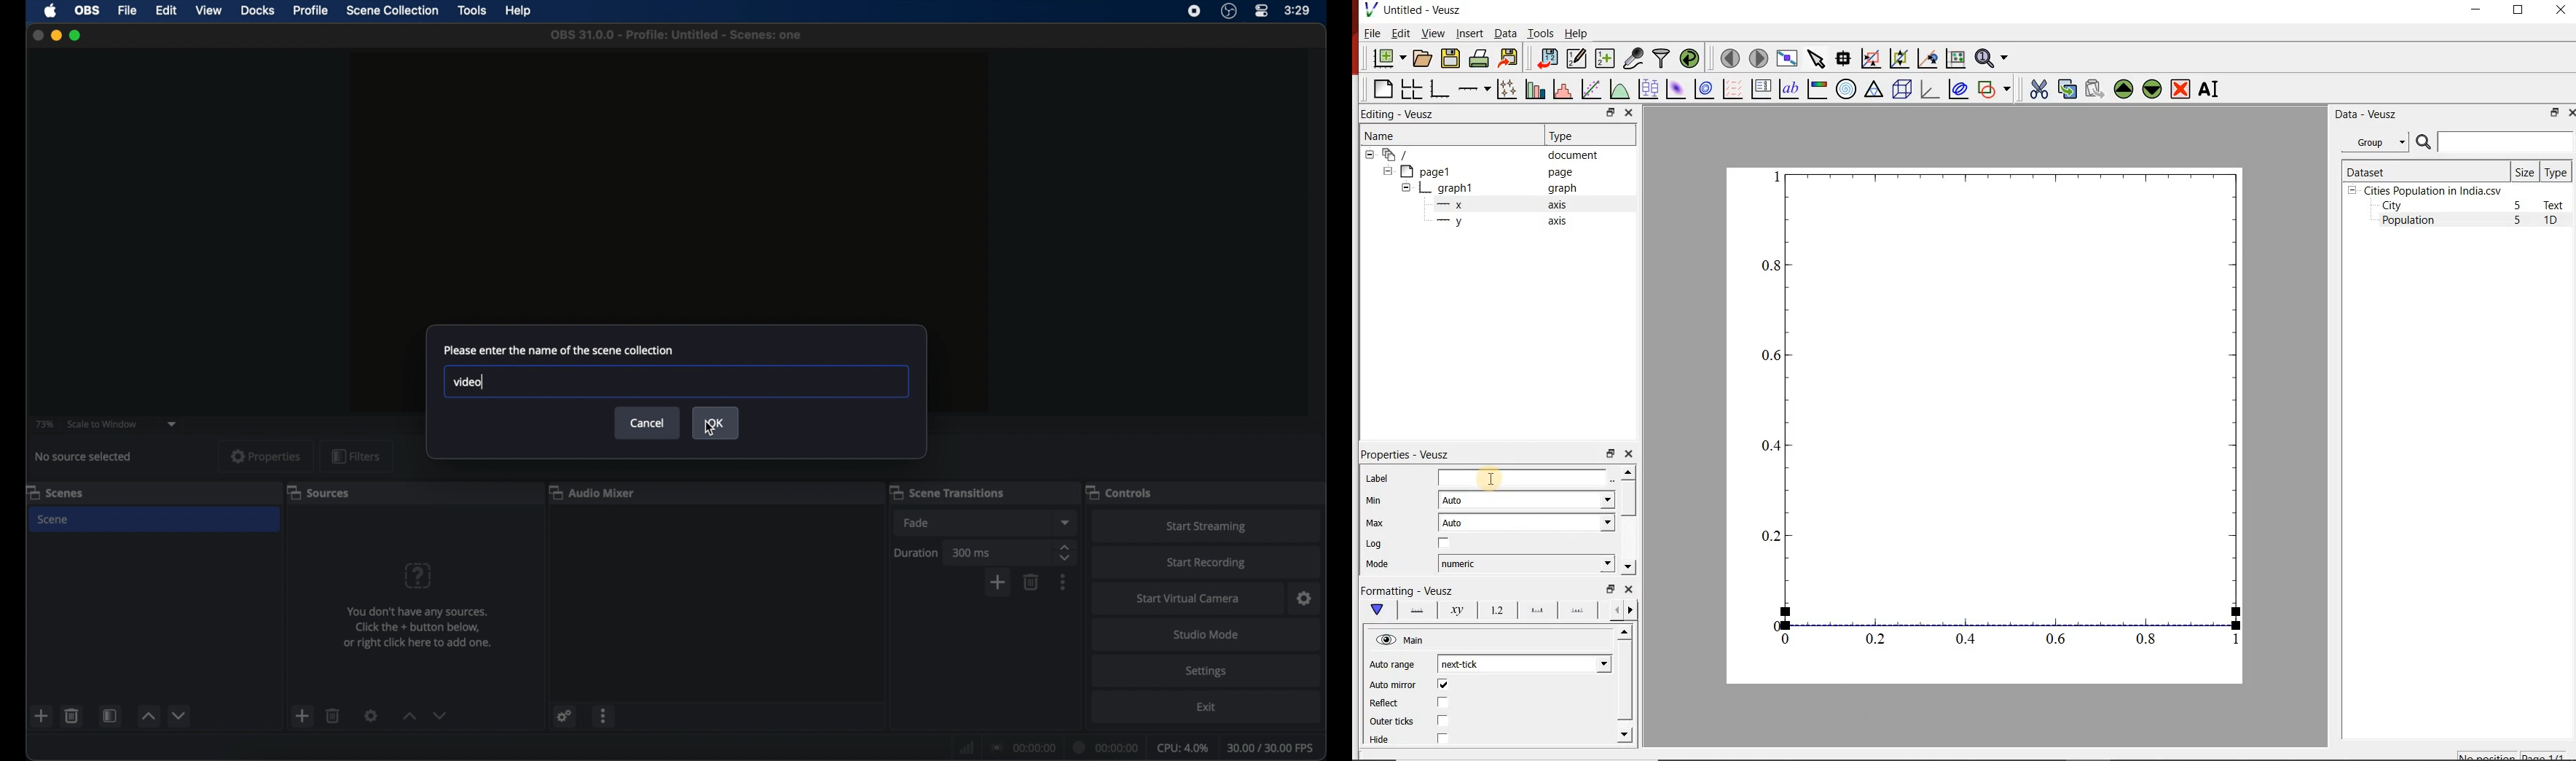 The width and height of the screenshot is (2576, 784). What do you see at coordinates (1386, 59) in the screenshot?
I see `new document` at bounding box center [1386, 59].